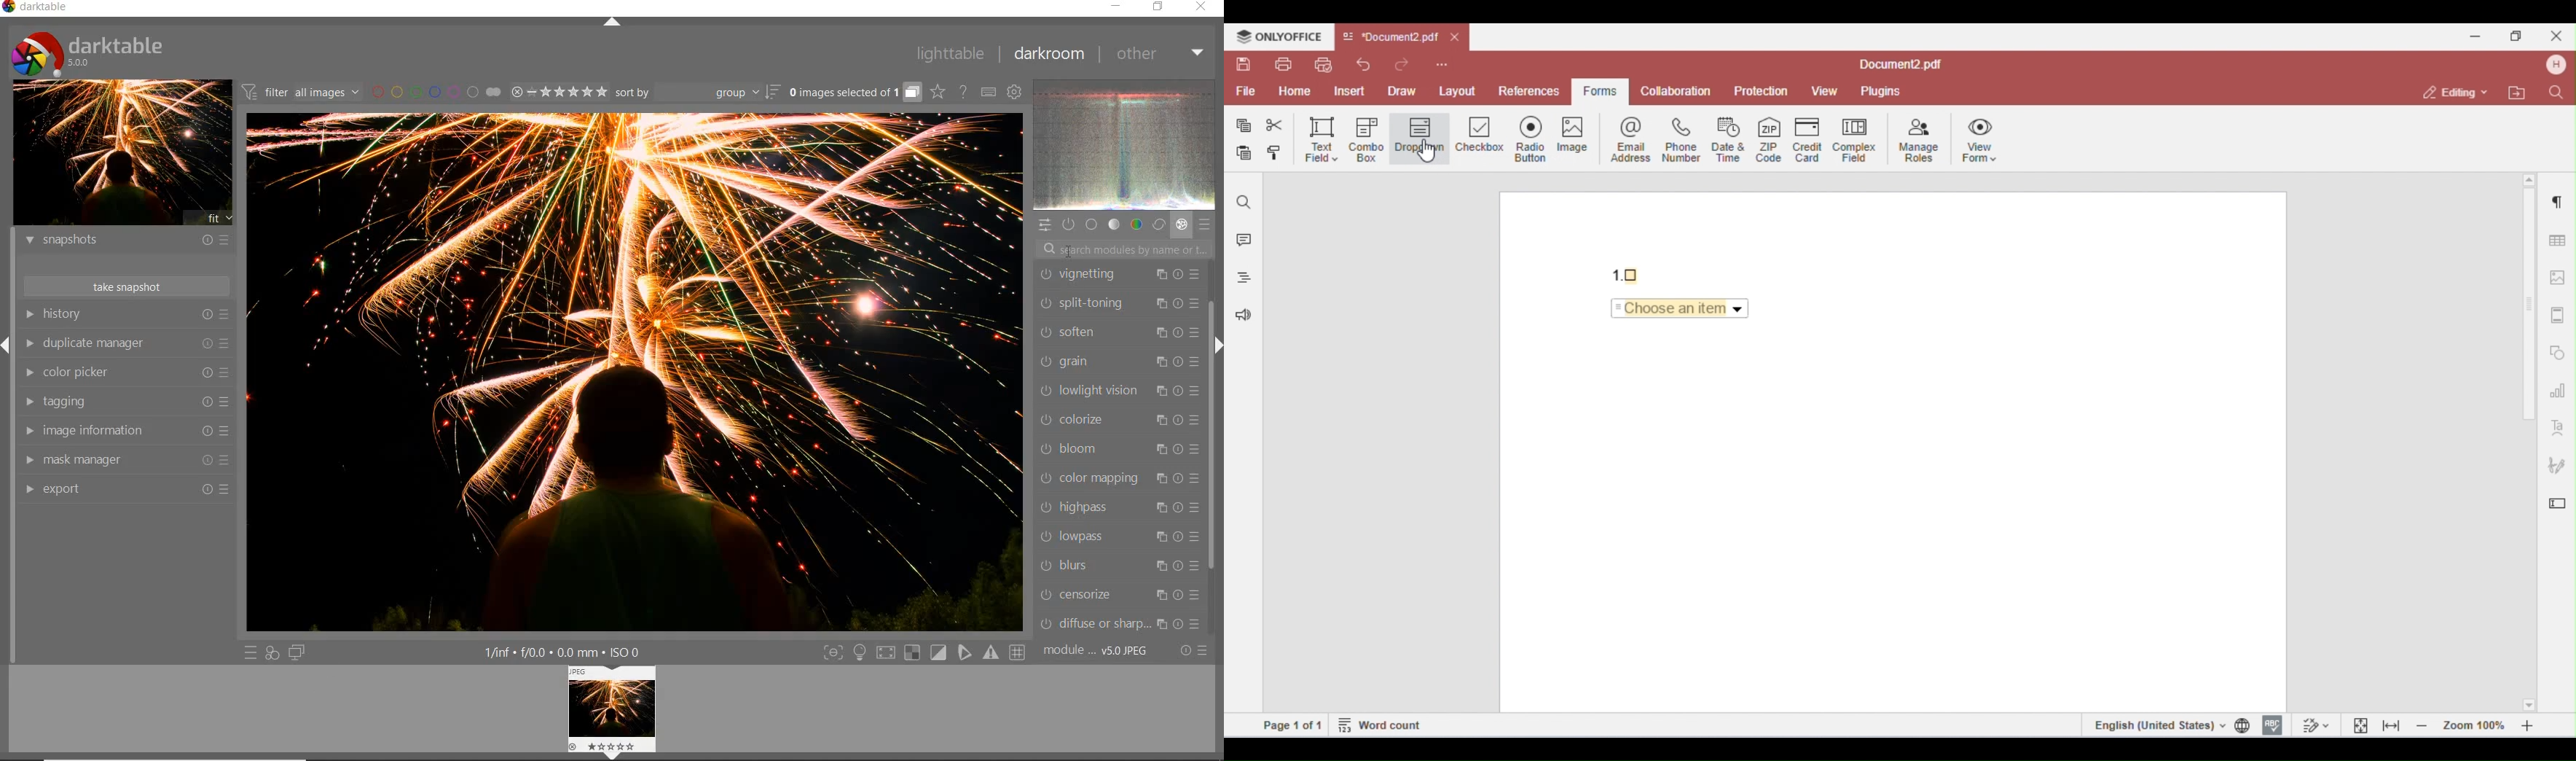  What do you see at coordinates (125, 433) in the screenshot?
I see `image information` at bounding box center [125, 433].